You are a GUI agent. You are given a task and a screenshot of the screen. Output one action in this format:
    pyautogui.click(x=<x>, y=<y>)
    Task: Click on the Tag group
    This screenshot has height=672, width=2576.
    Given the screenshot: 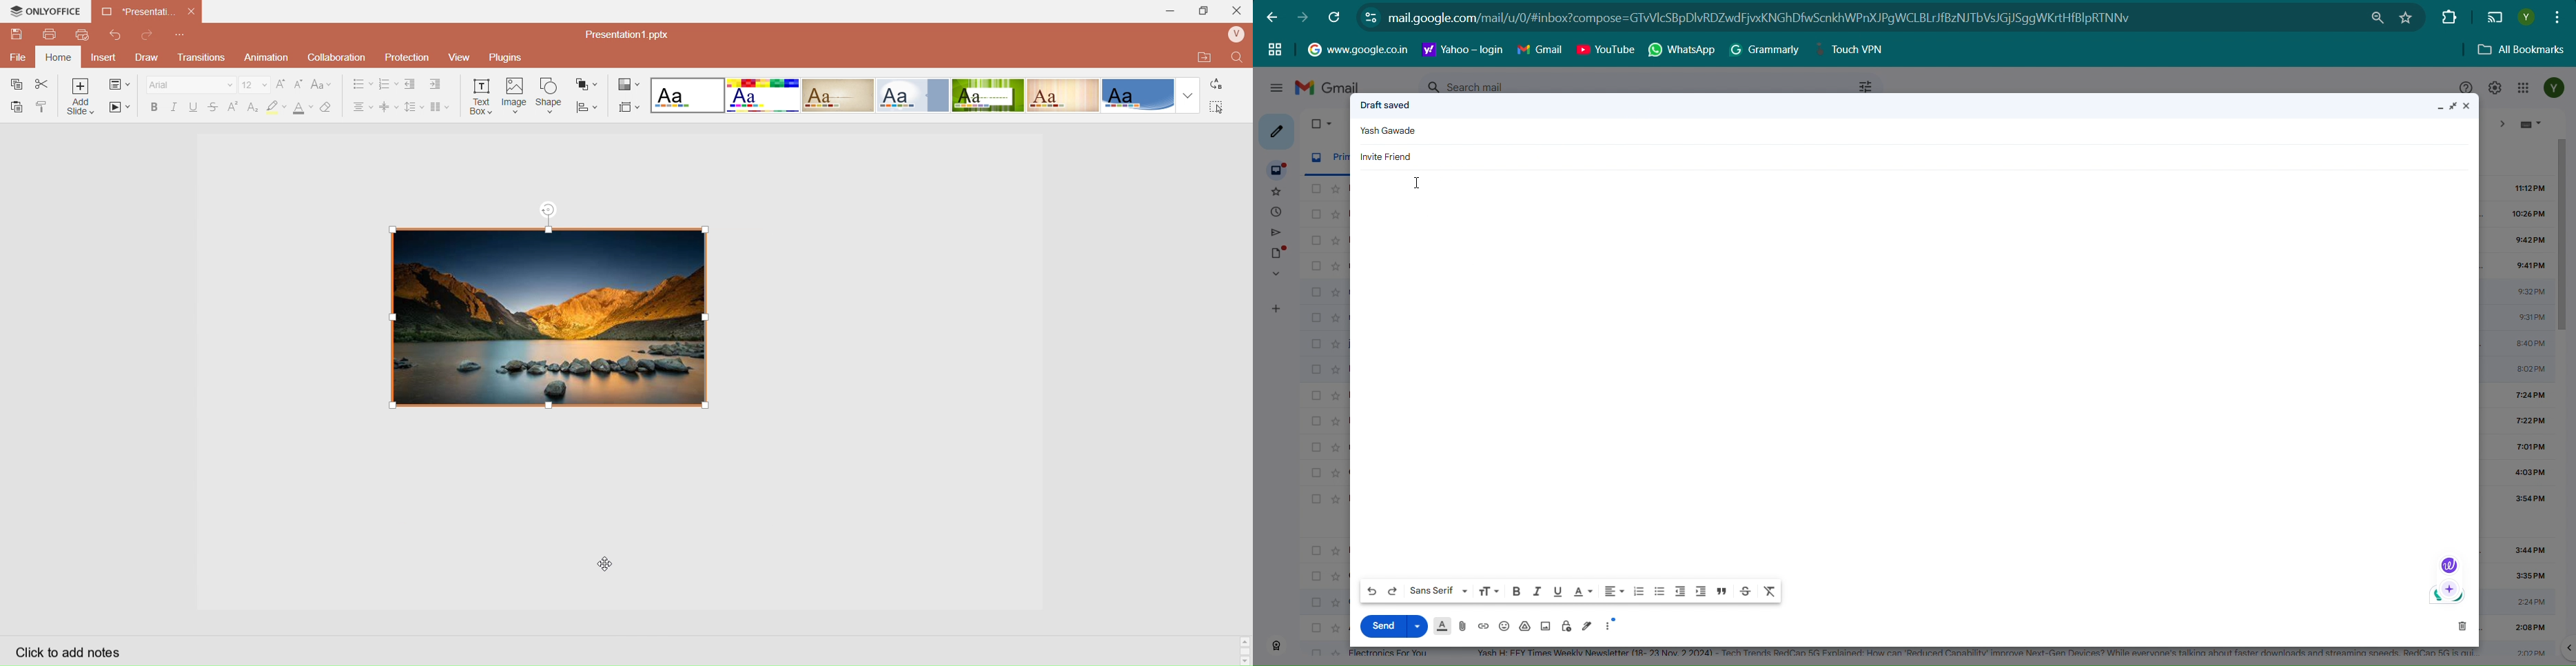 What is the action you would take?
    pyautogui.click(x=1275, y=48)
    